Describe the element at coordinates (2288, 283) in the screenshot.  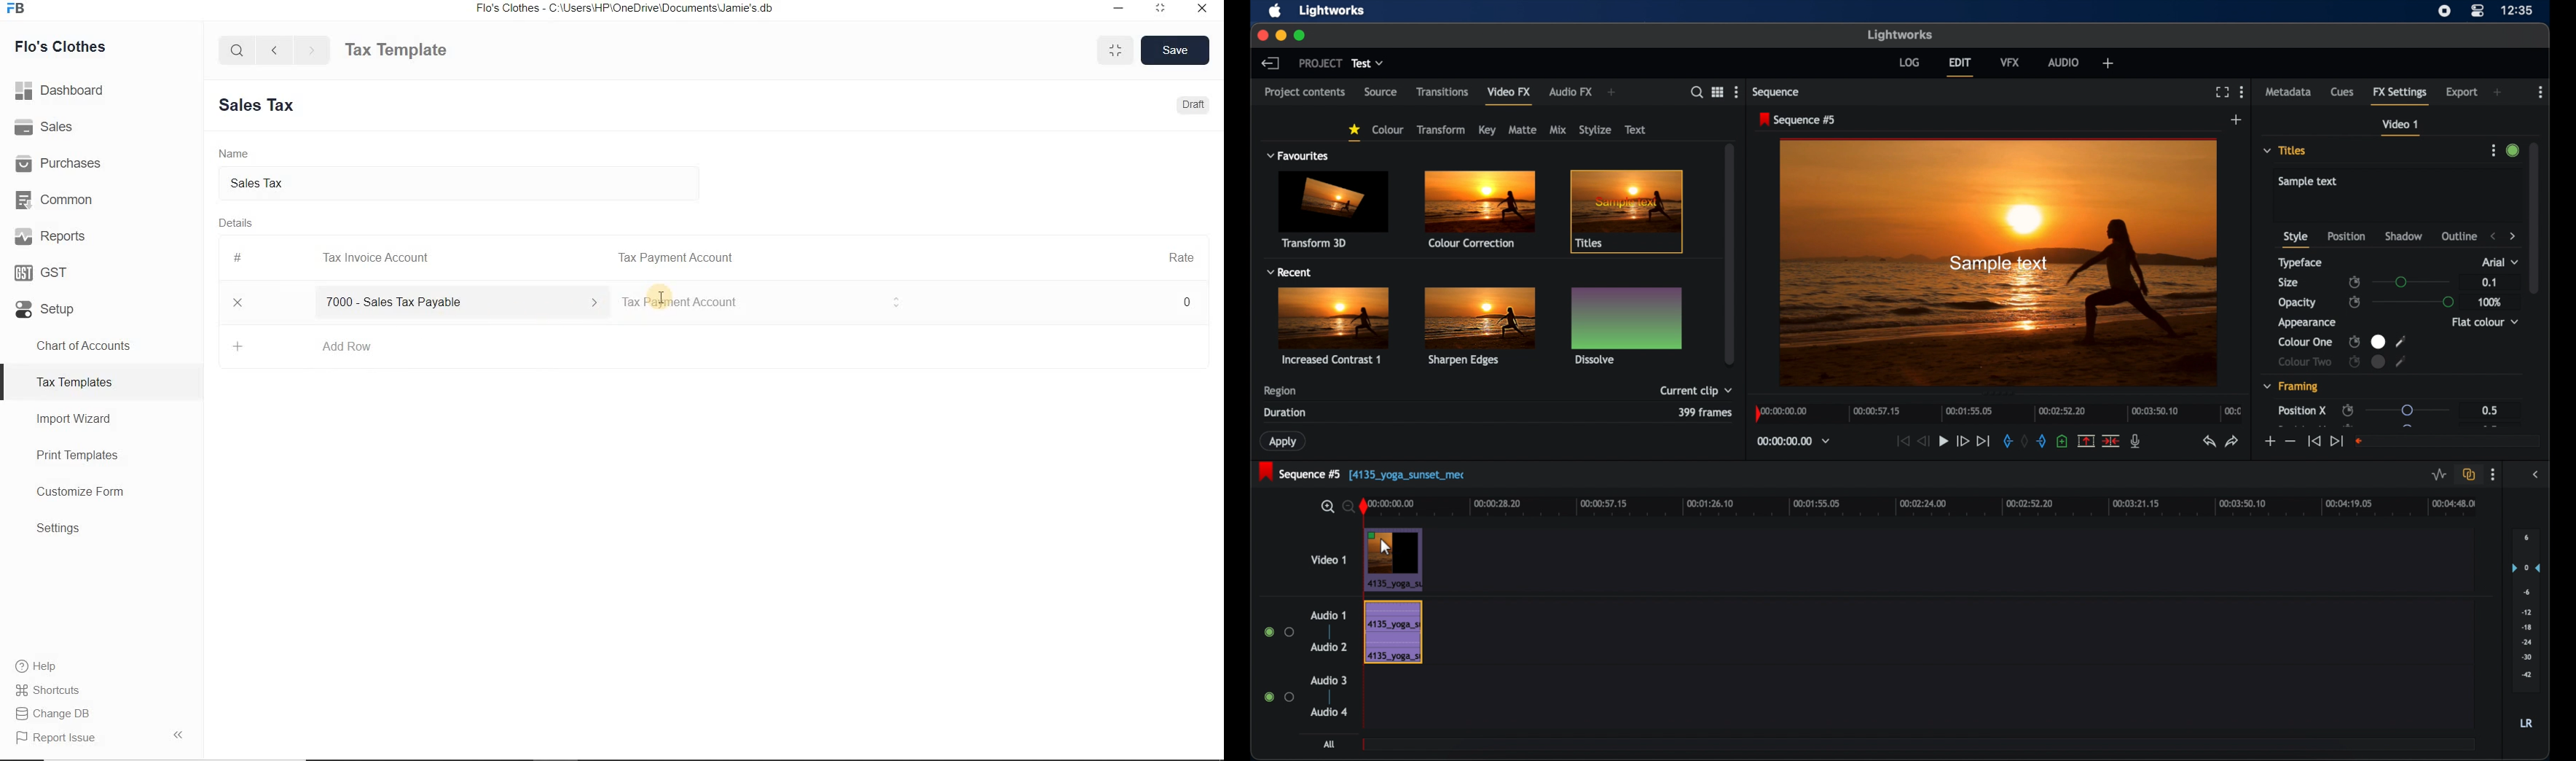
I see `size` at that location.